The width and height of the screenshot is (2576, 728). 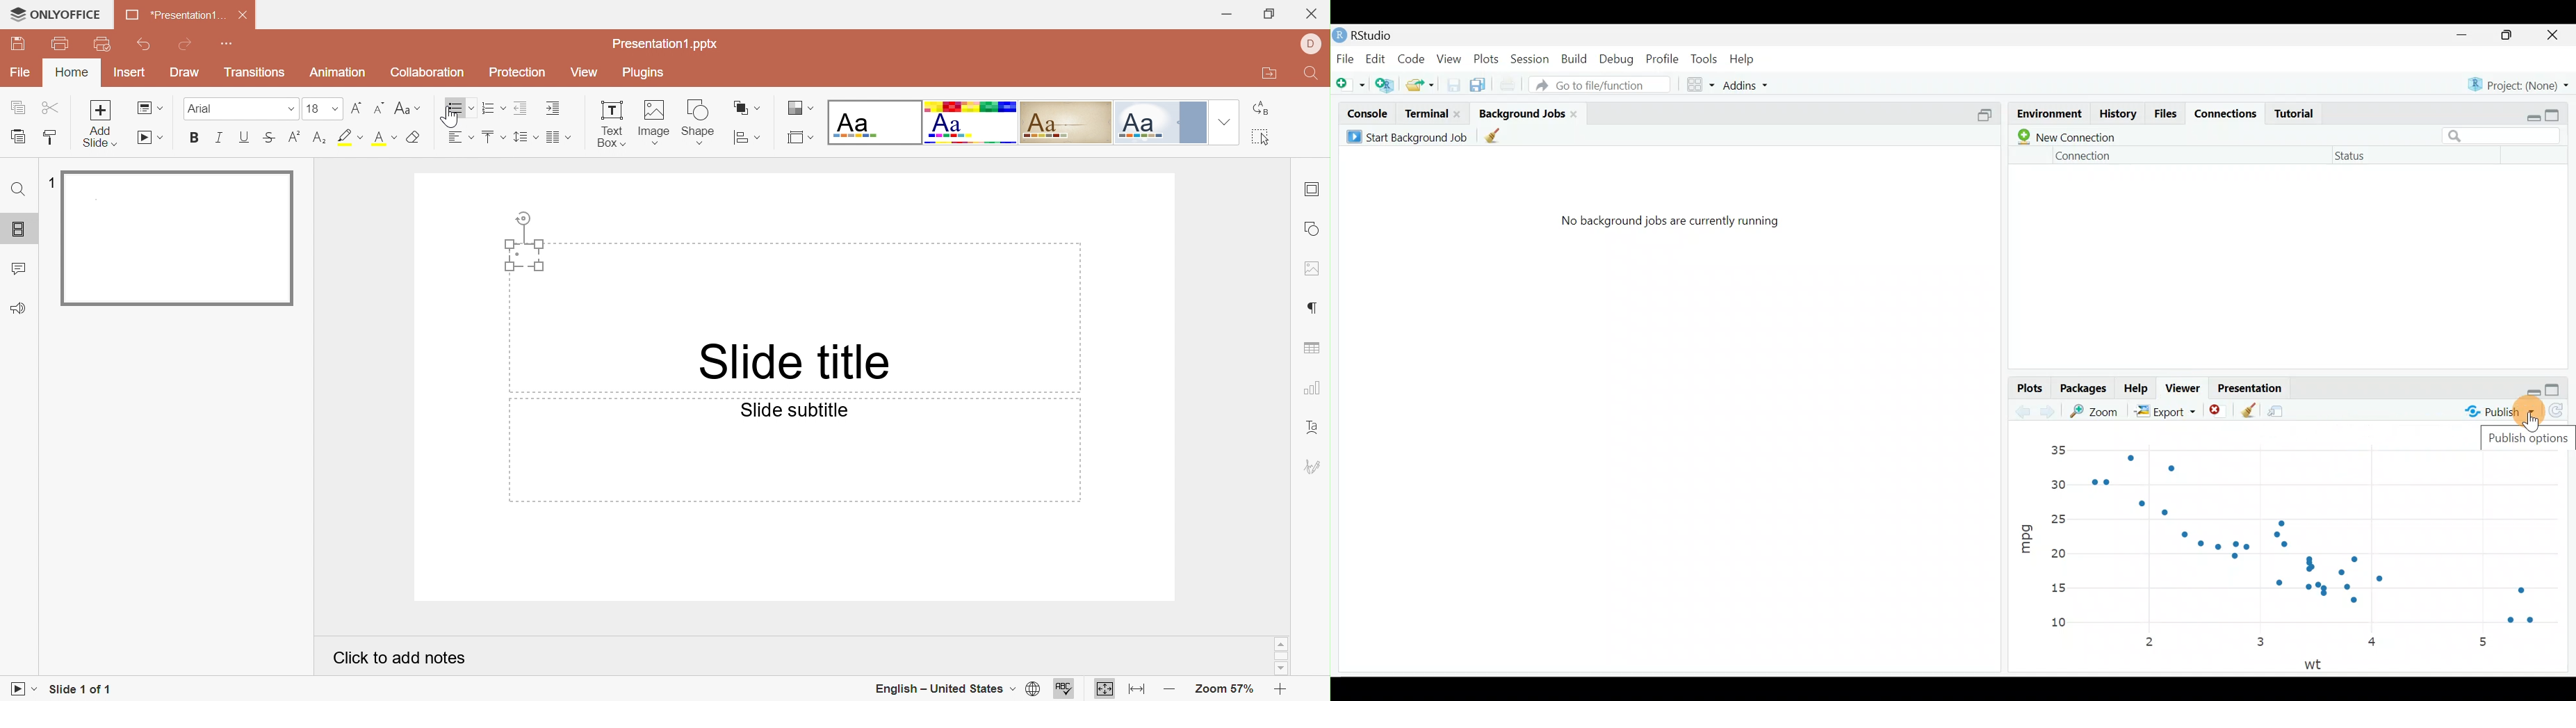 I want to click on Connections, so click(x=2228, y=115).